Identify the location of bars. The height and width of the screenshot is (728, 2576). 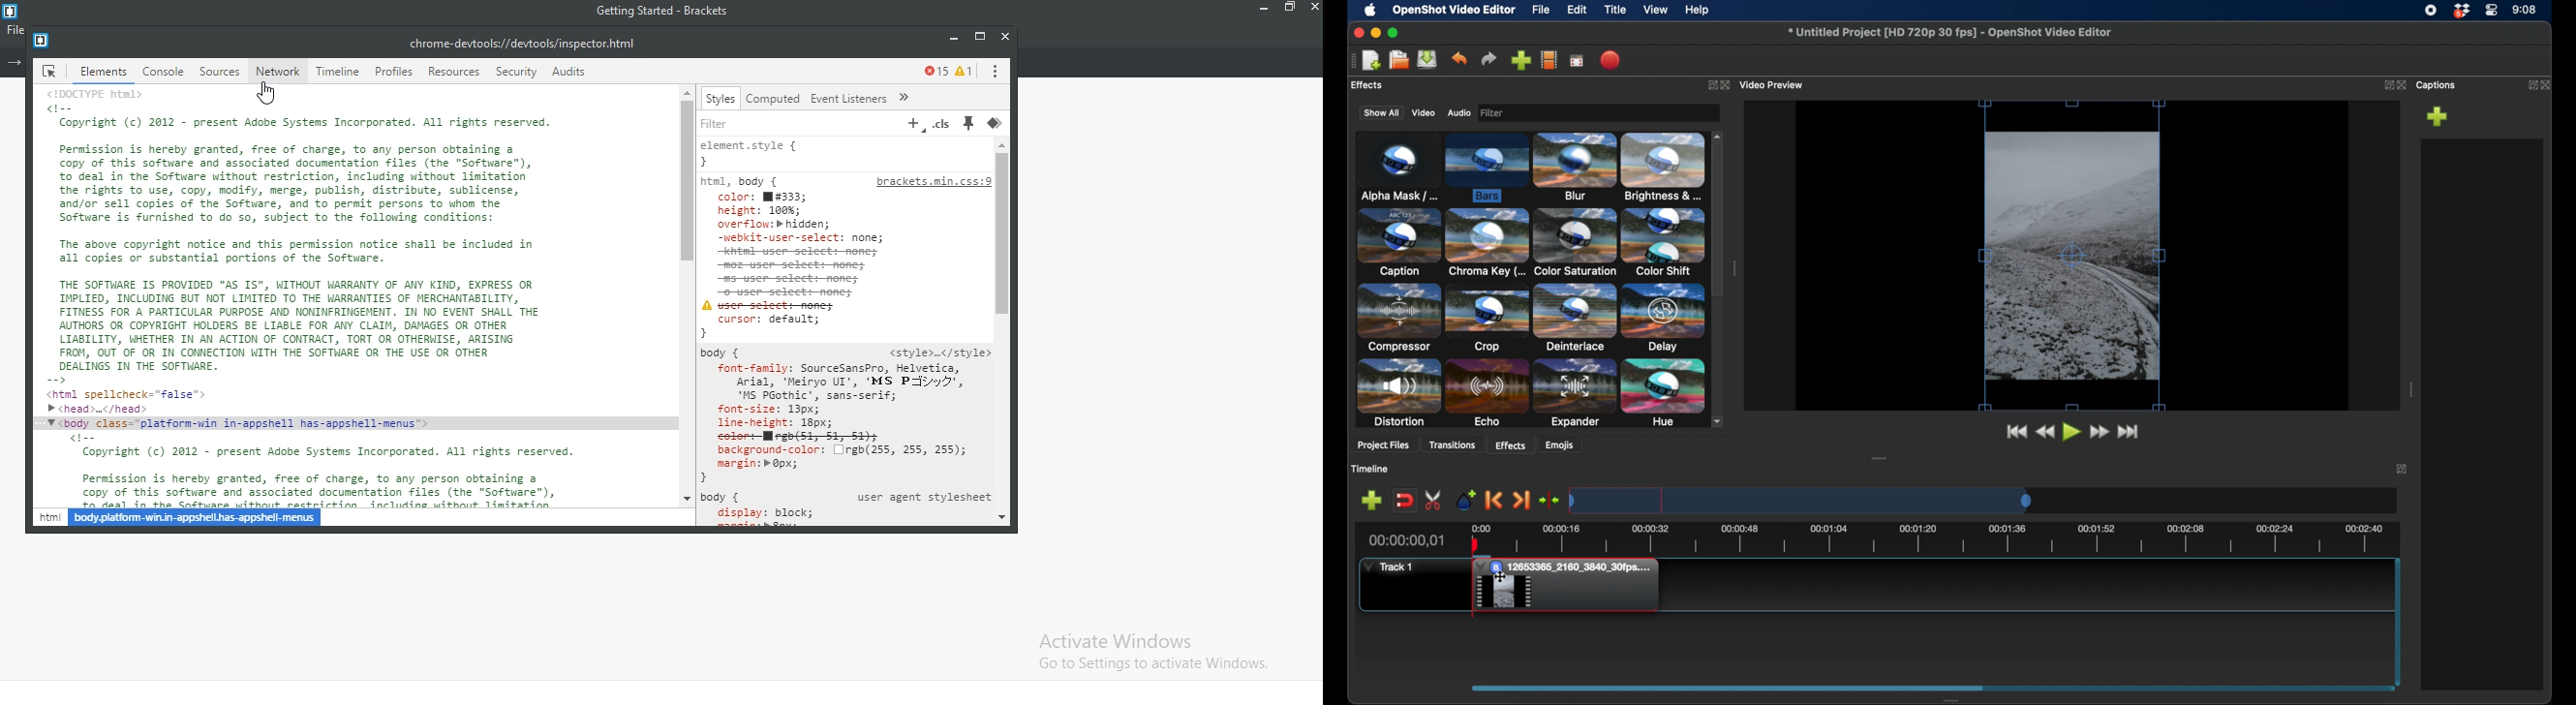
(1487, 168).